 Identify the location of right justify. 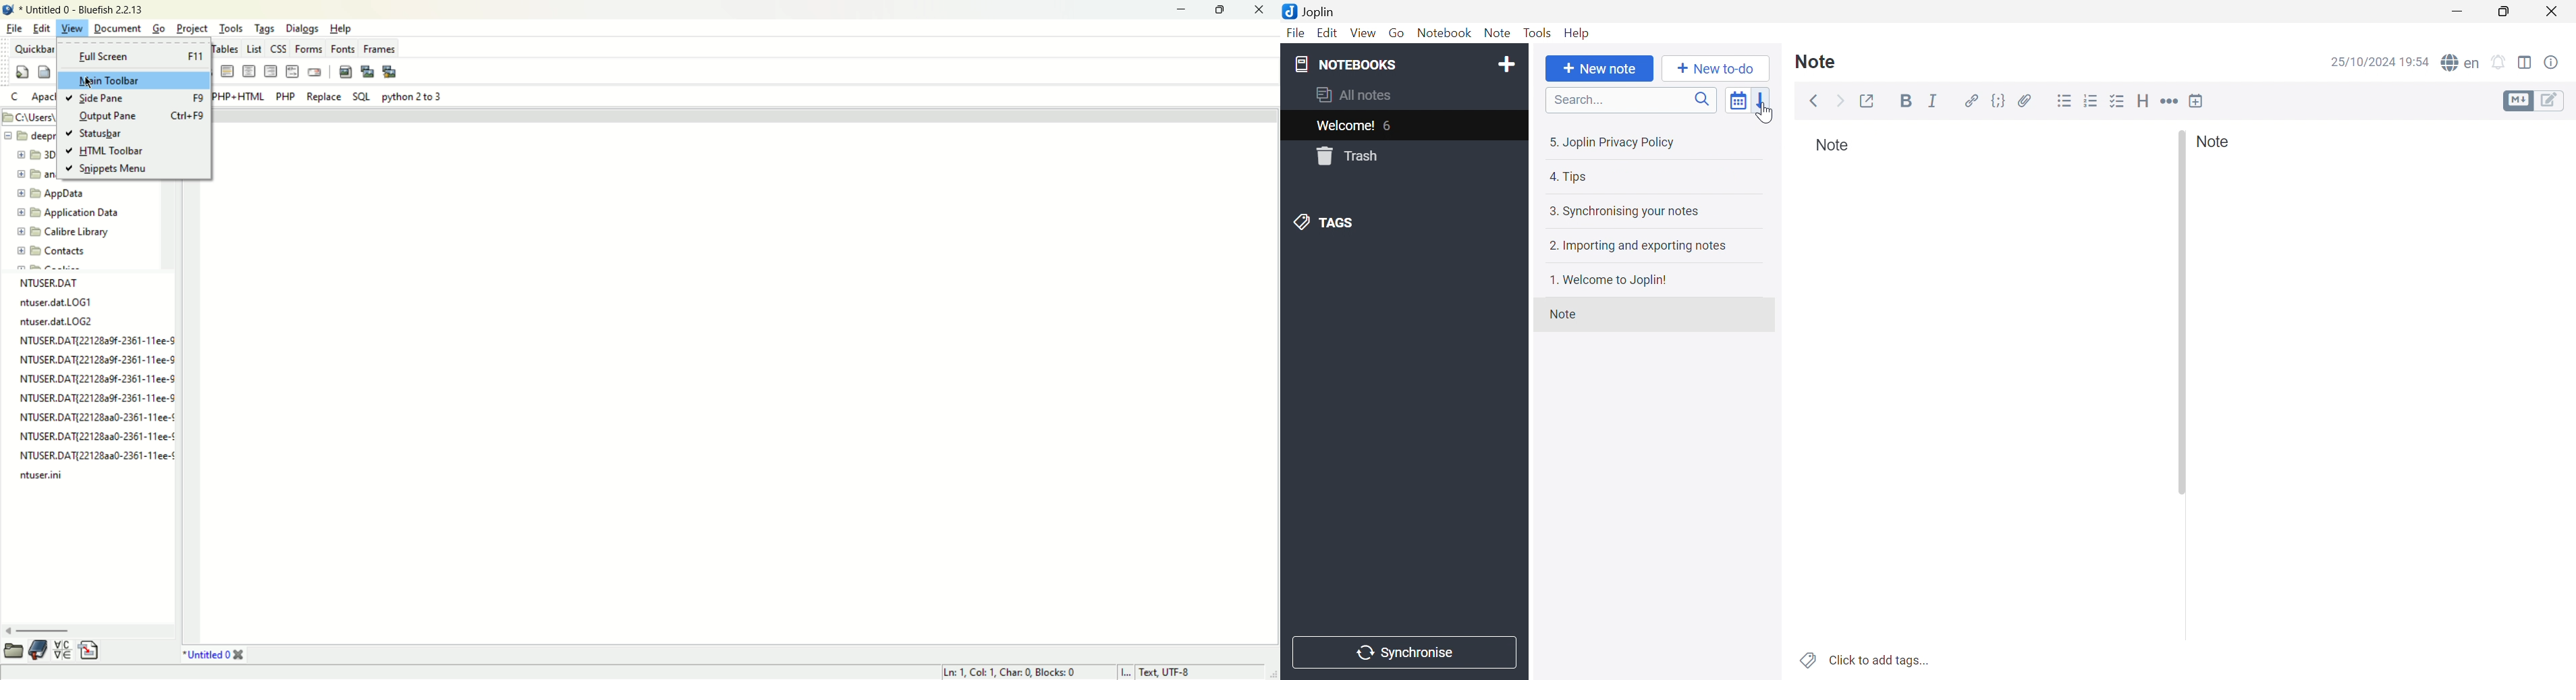
(270, 71).